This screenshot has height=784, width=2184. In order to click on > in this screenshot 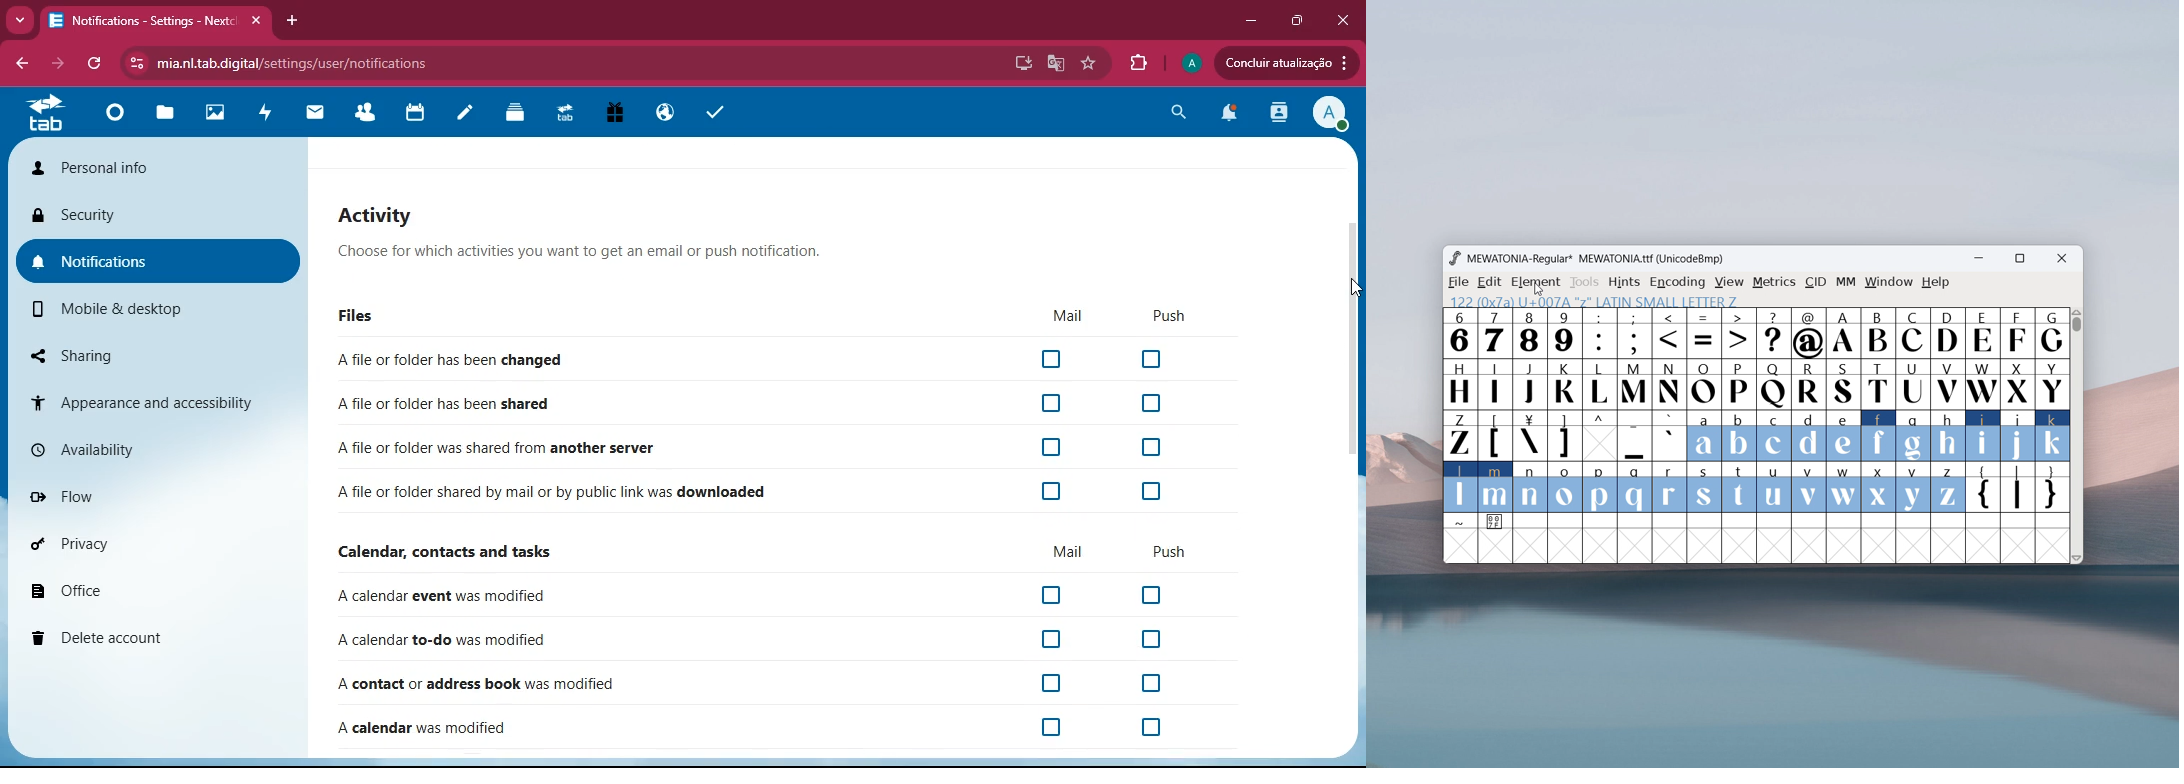, I will do `click(1740, 334)`.